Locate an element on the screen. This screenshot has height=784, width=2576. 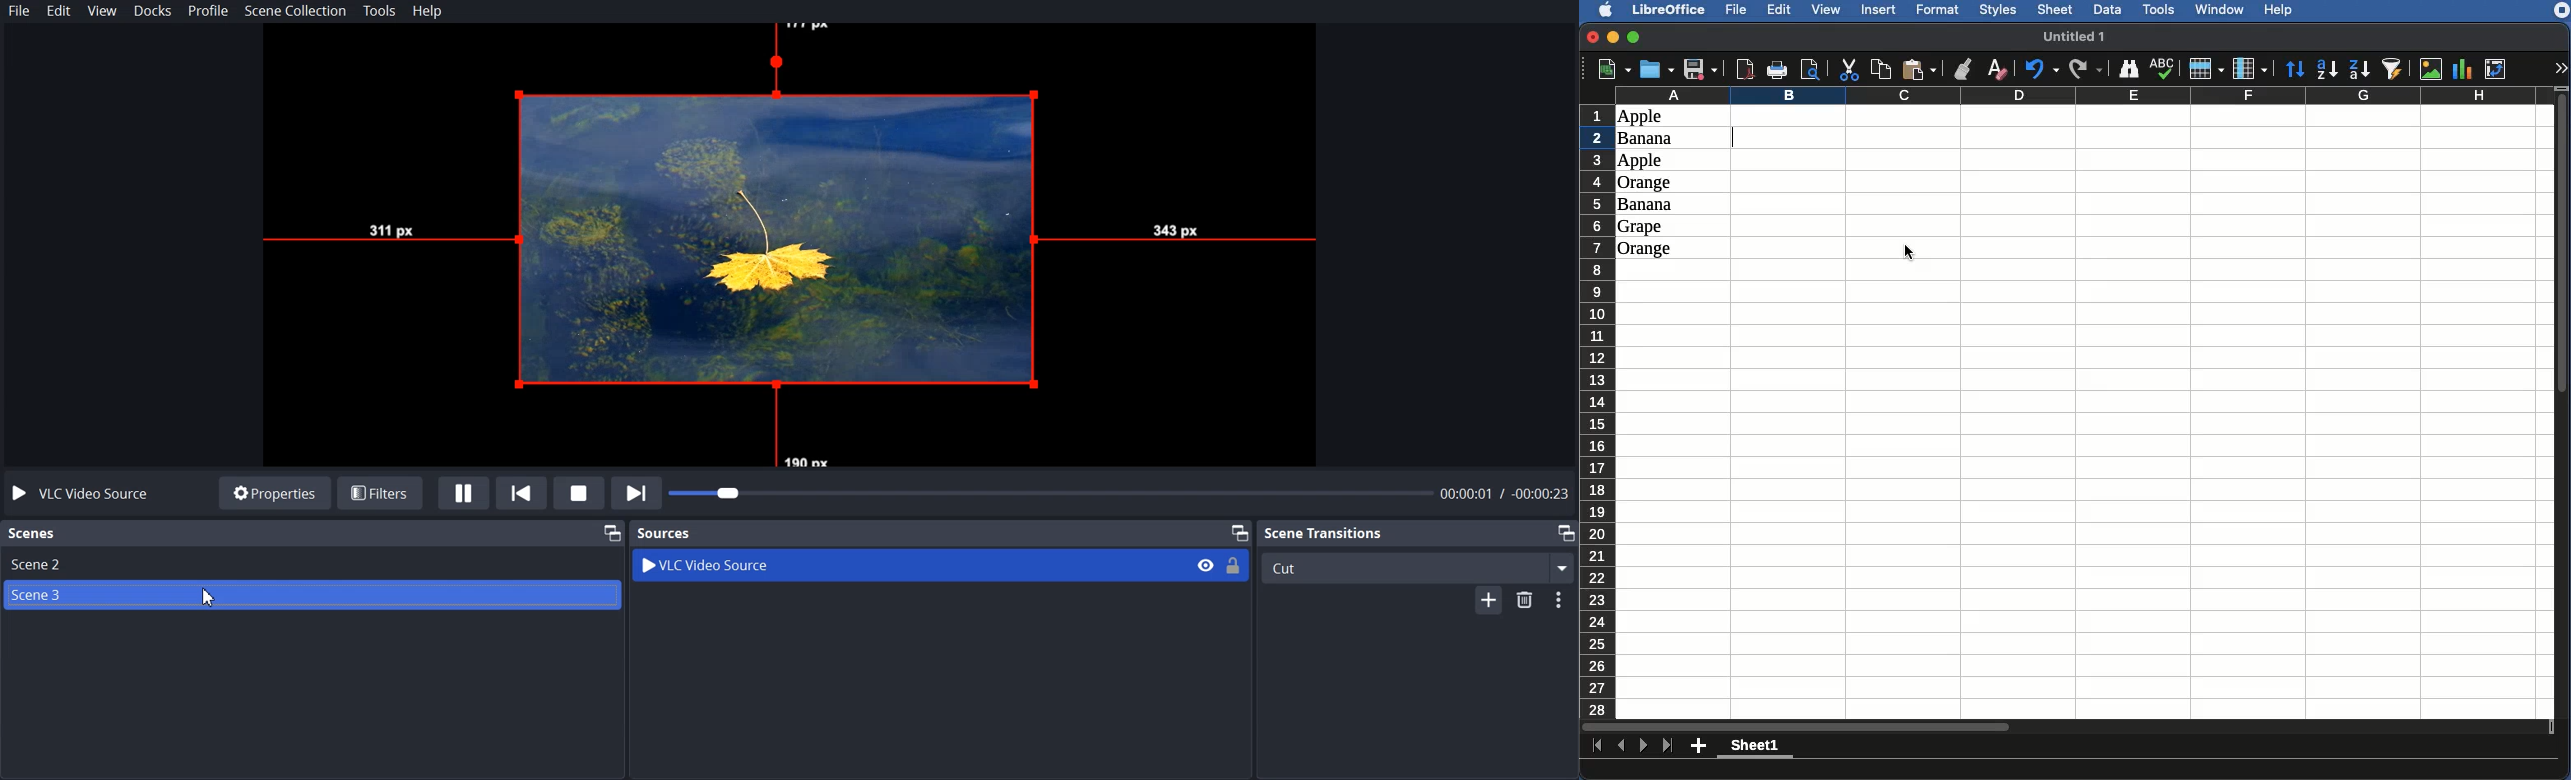
Next in Playlist is located at coordinates (637, 492).